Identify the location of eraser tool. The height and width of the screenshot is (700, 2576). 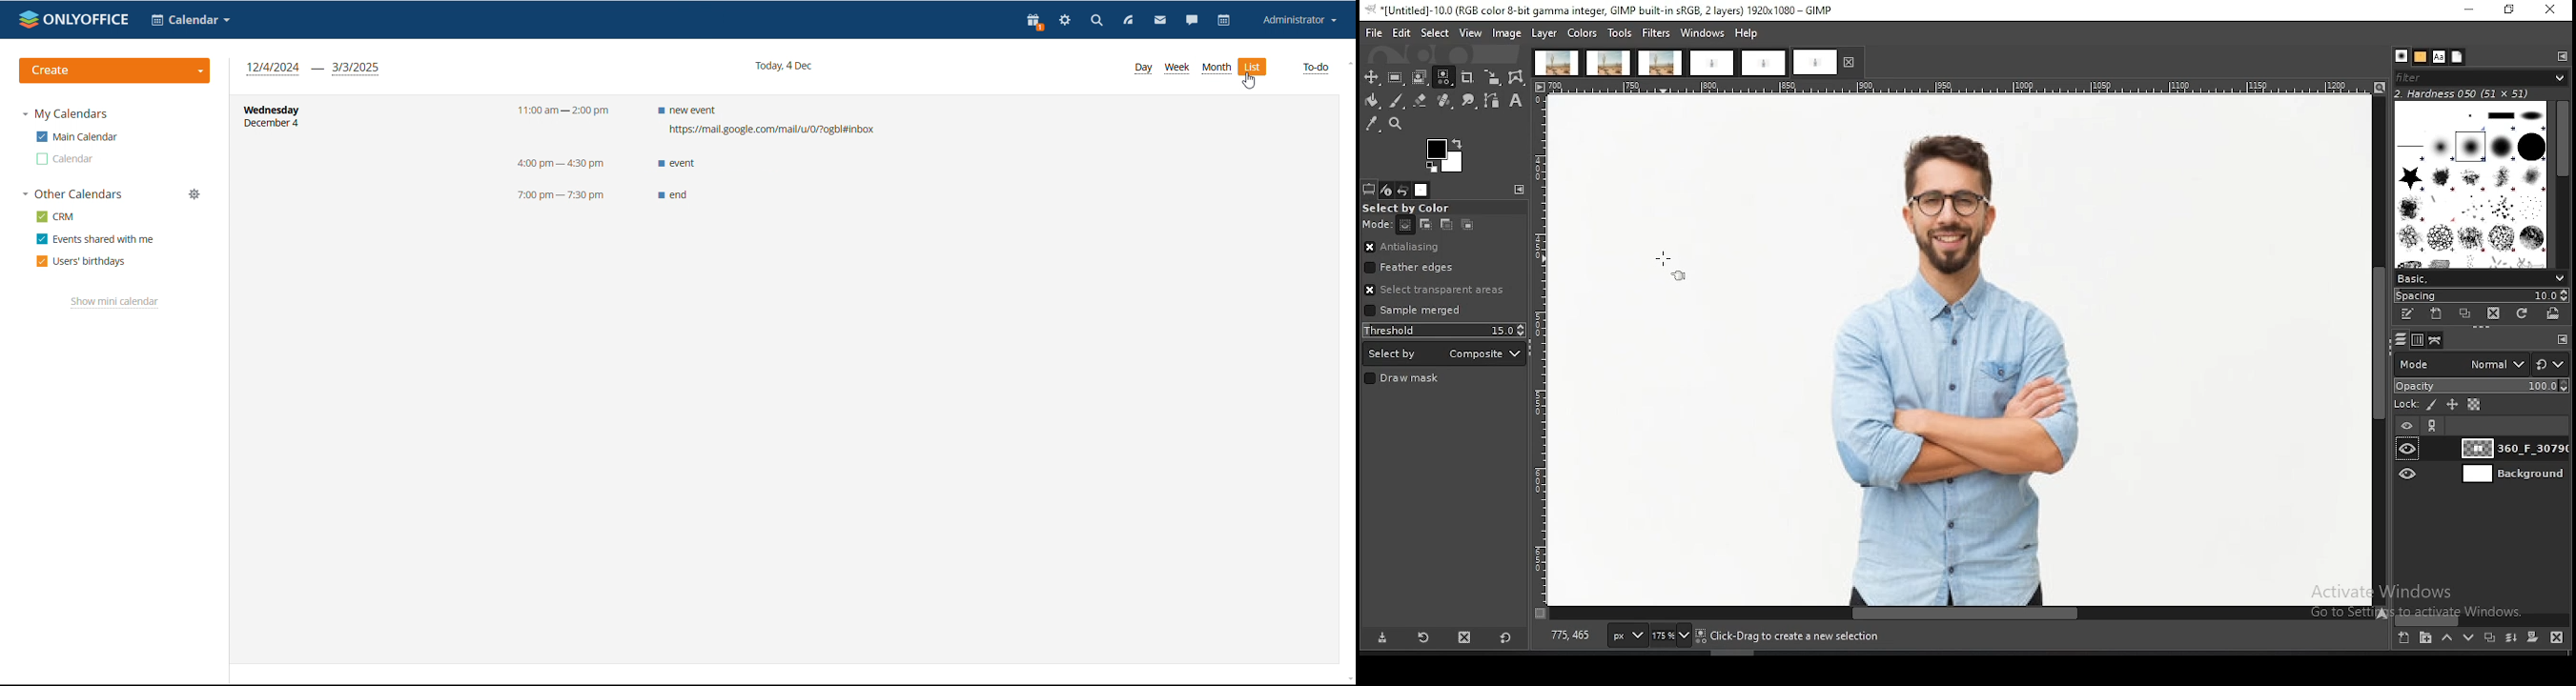
(1421, 100).